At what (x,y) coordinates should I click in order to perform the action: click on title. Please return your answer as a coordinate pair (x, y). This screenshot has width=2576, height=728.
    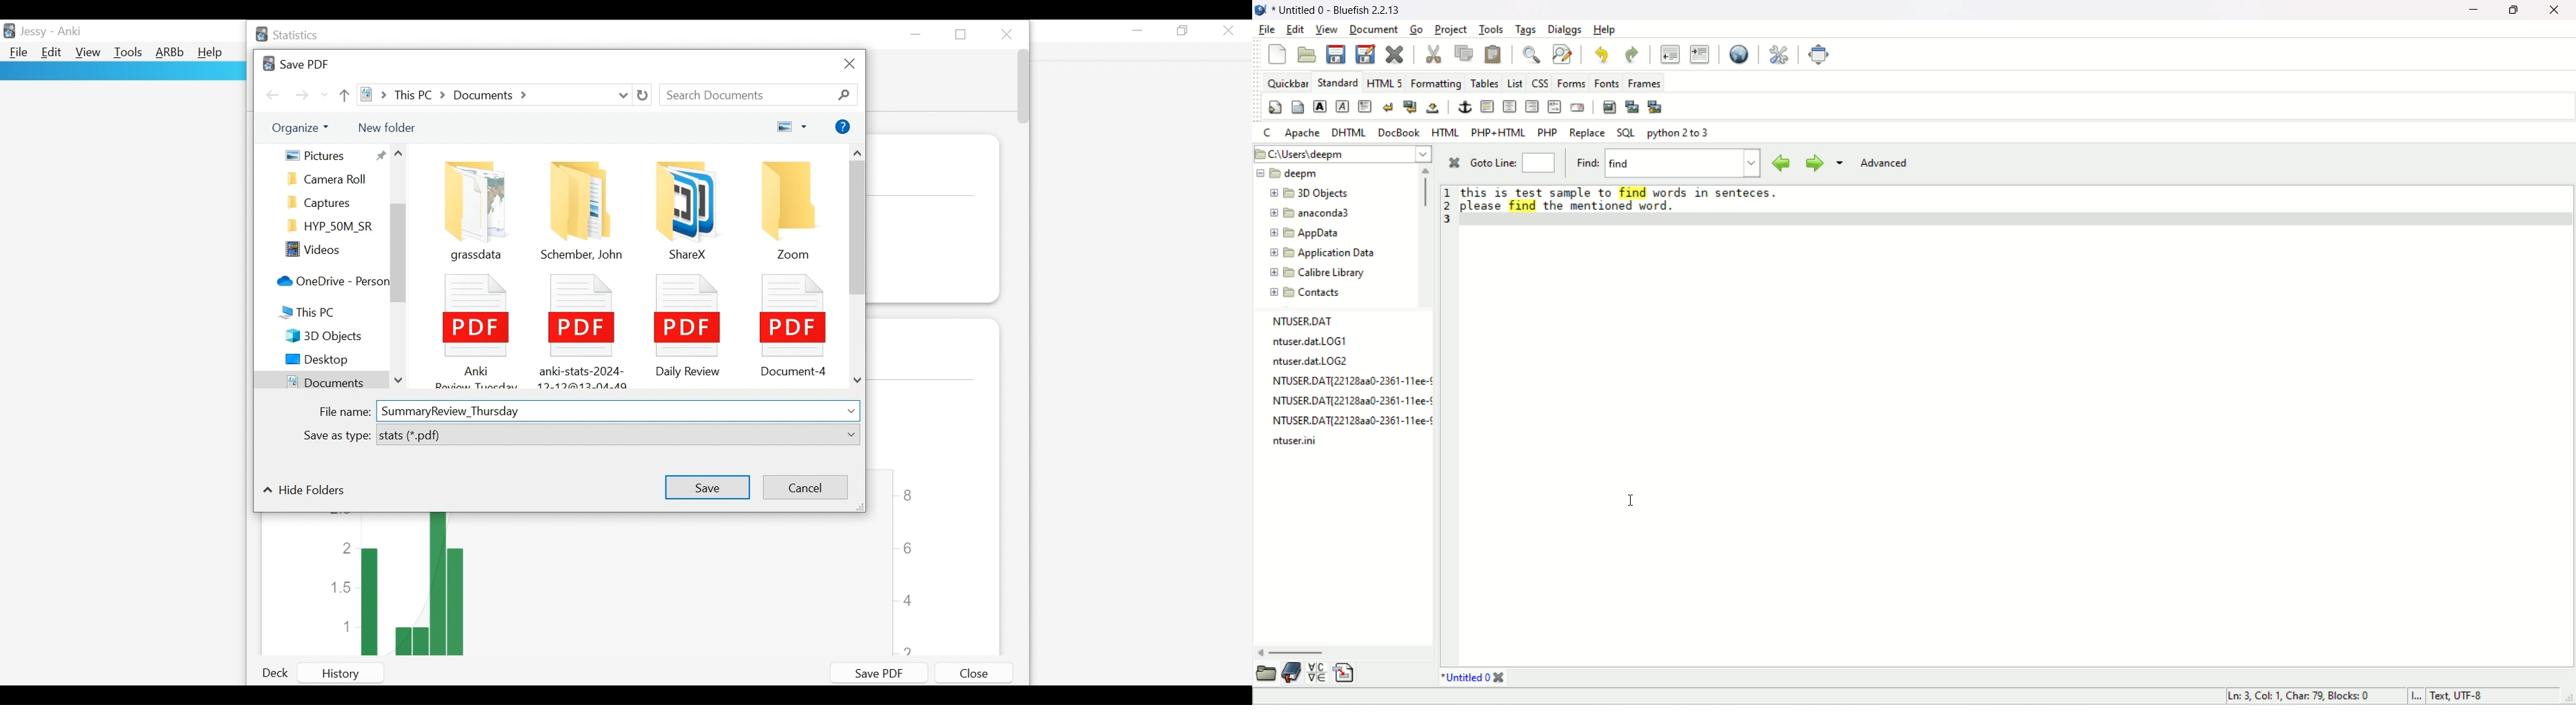
    Looking at the image, I should click on (1340, 10).